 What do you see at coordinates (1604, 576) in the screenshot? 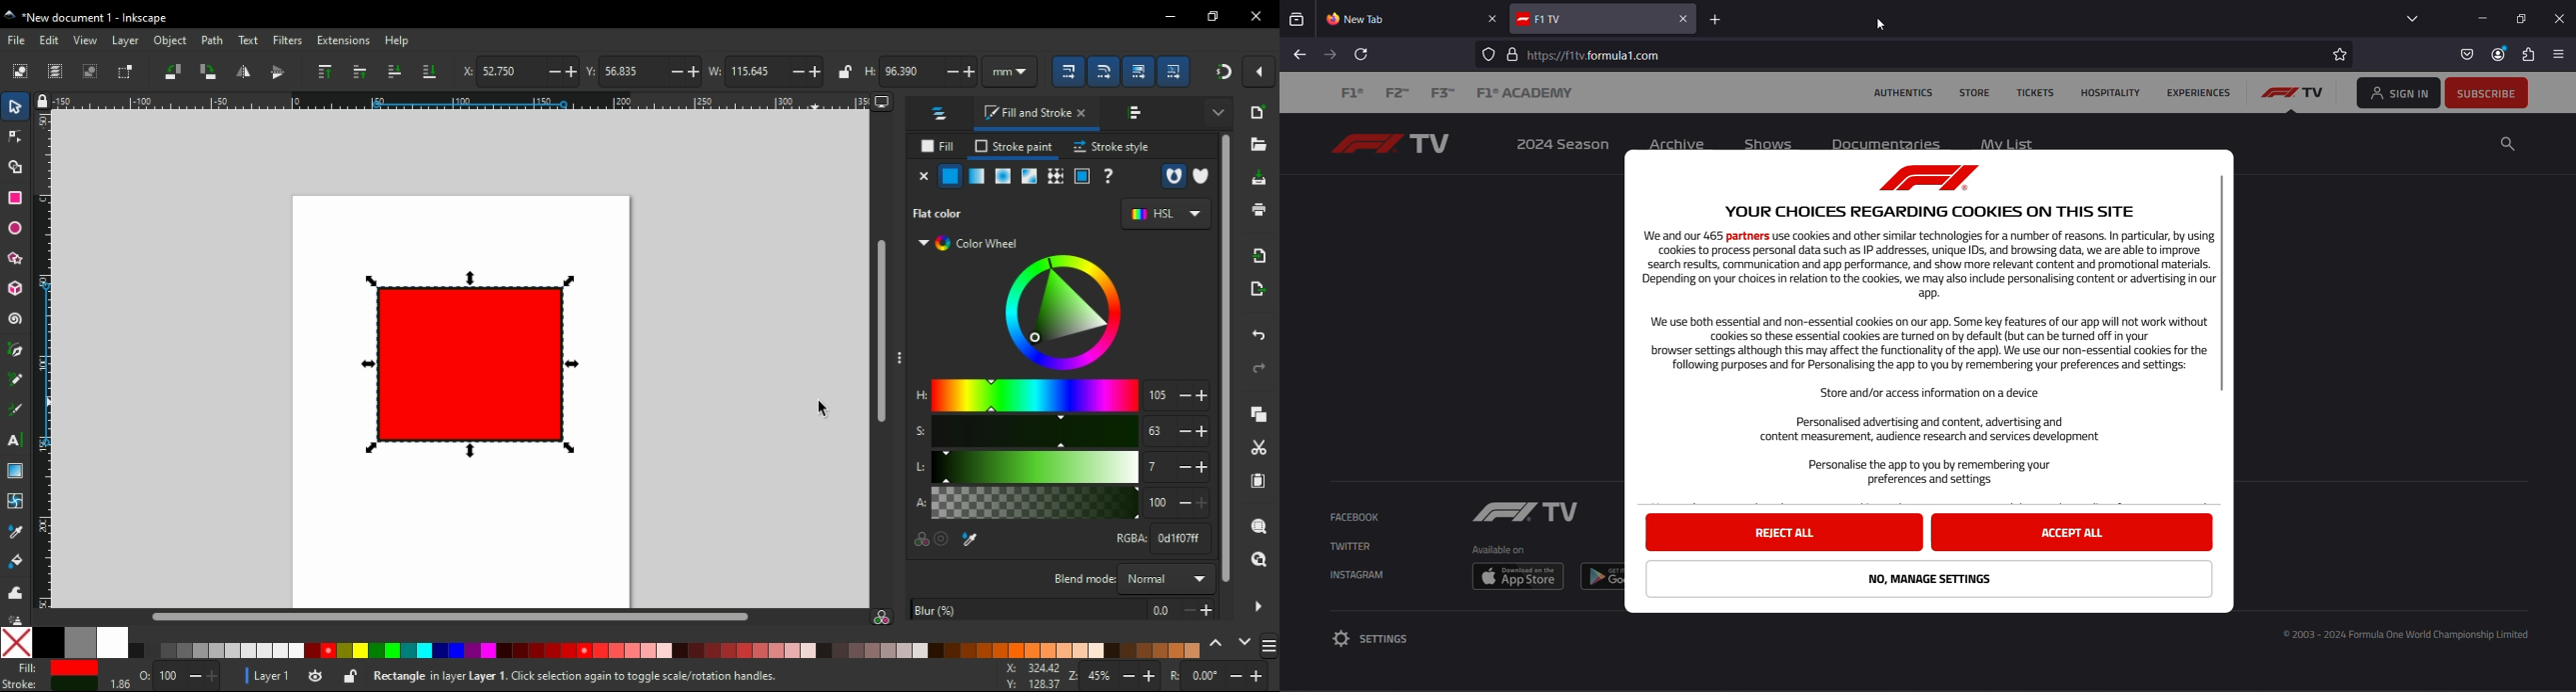
I see `get it from google play` at bounding box center [1604, 576].